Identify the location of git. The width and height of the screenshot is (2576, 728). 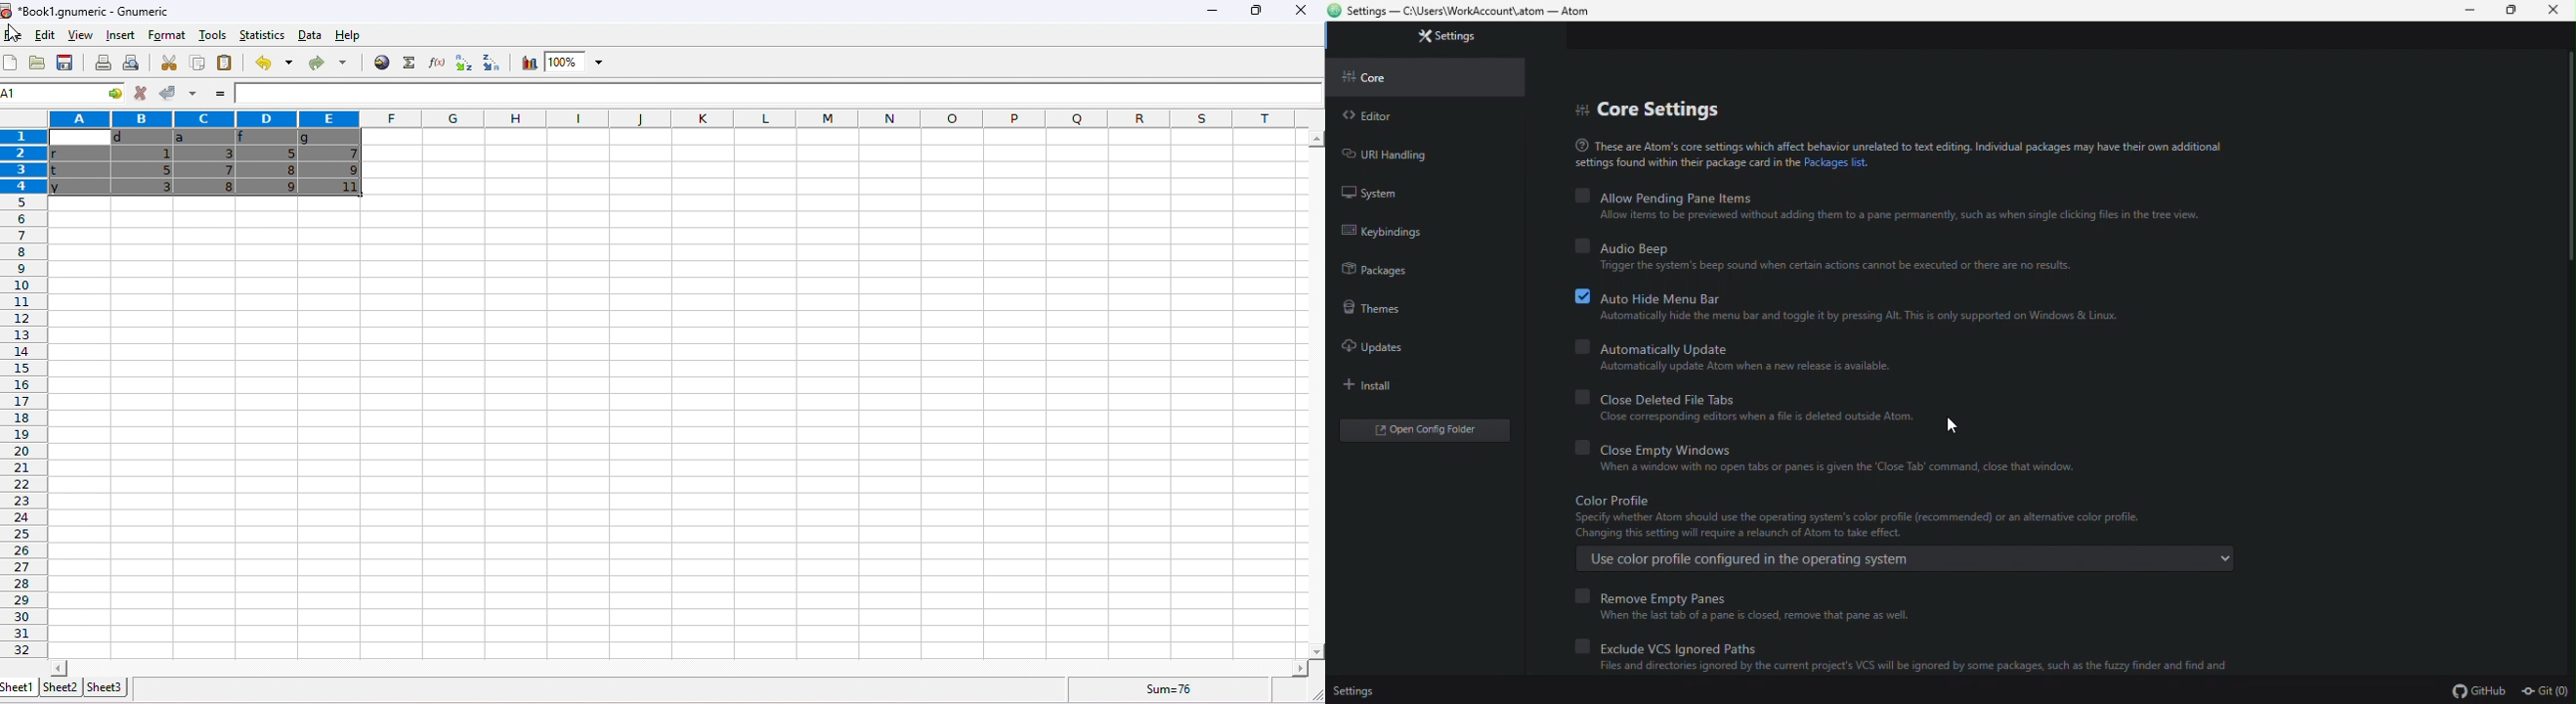
(2549, 691).